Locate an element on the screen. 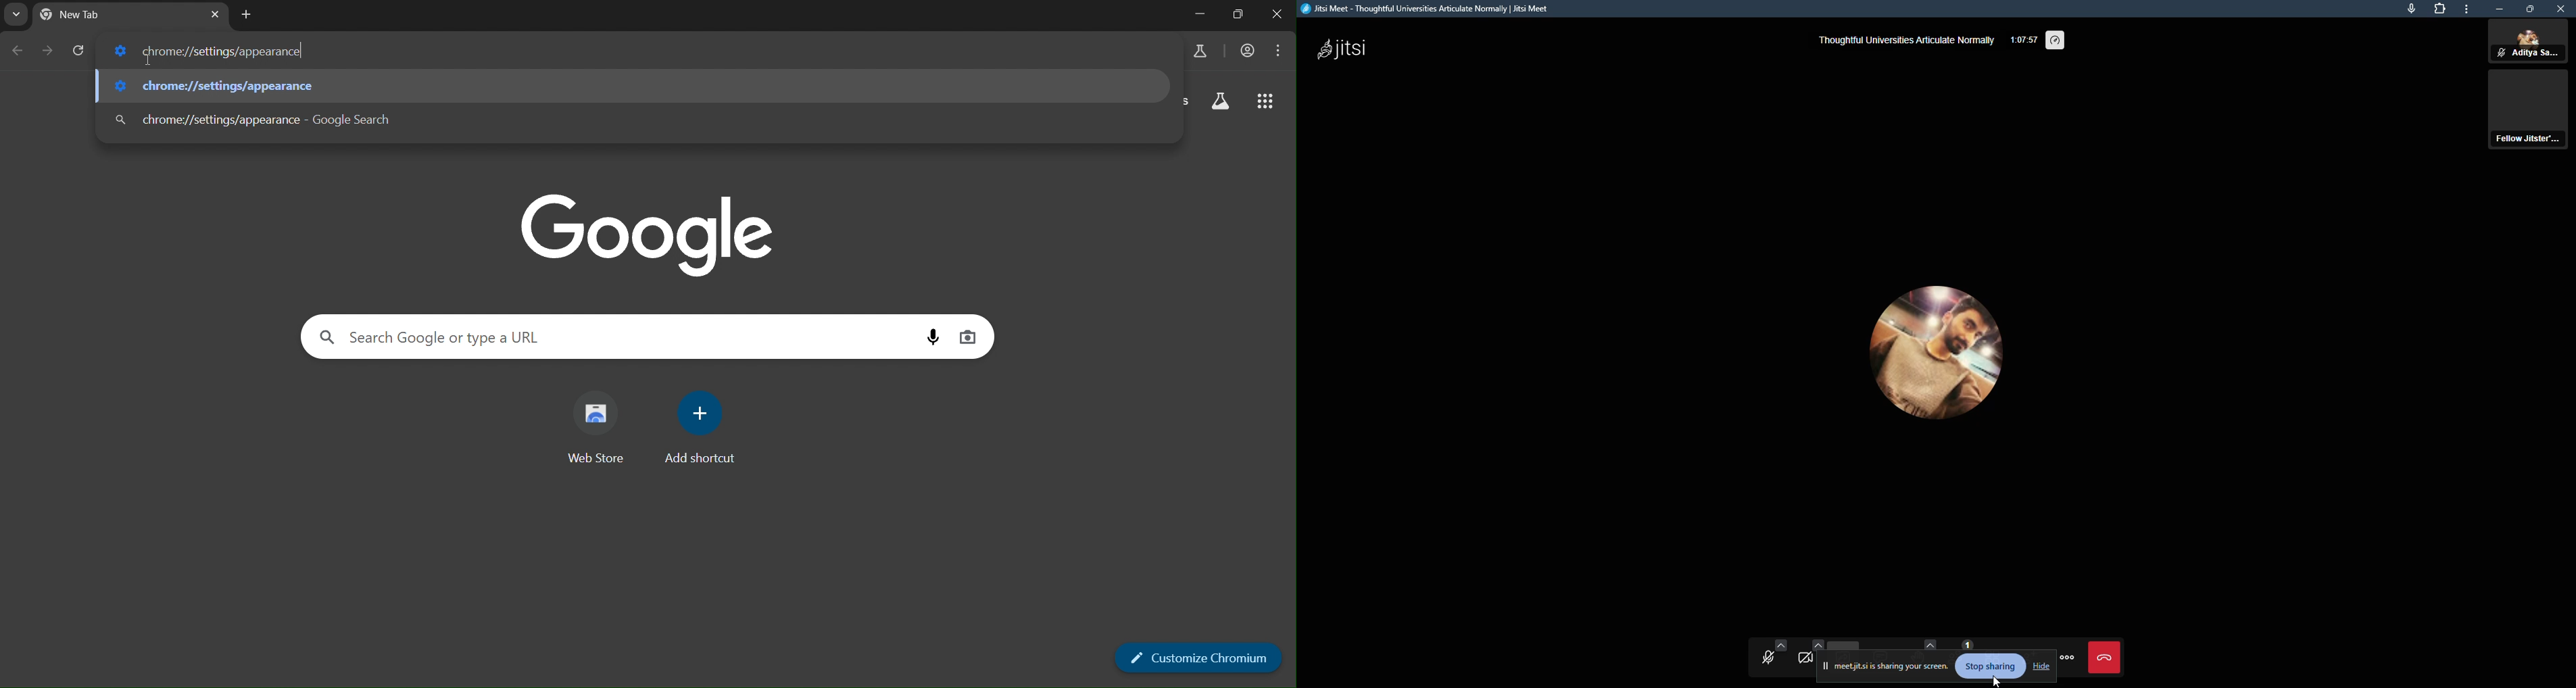 The height and width of the screenshot is (700, 2576). hide is located at coordinates (2042, 665).